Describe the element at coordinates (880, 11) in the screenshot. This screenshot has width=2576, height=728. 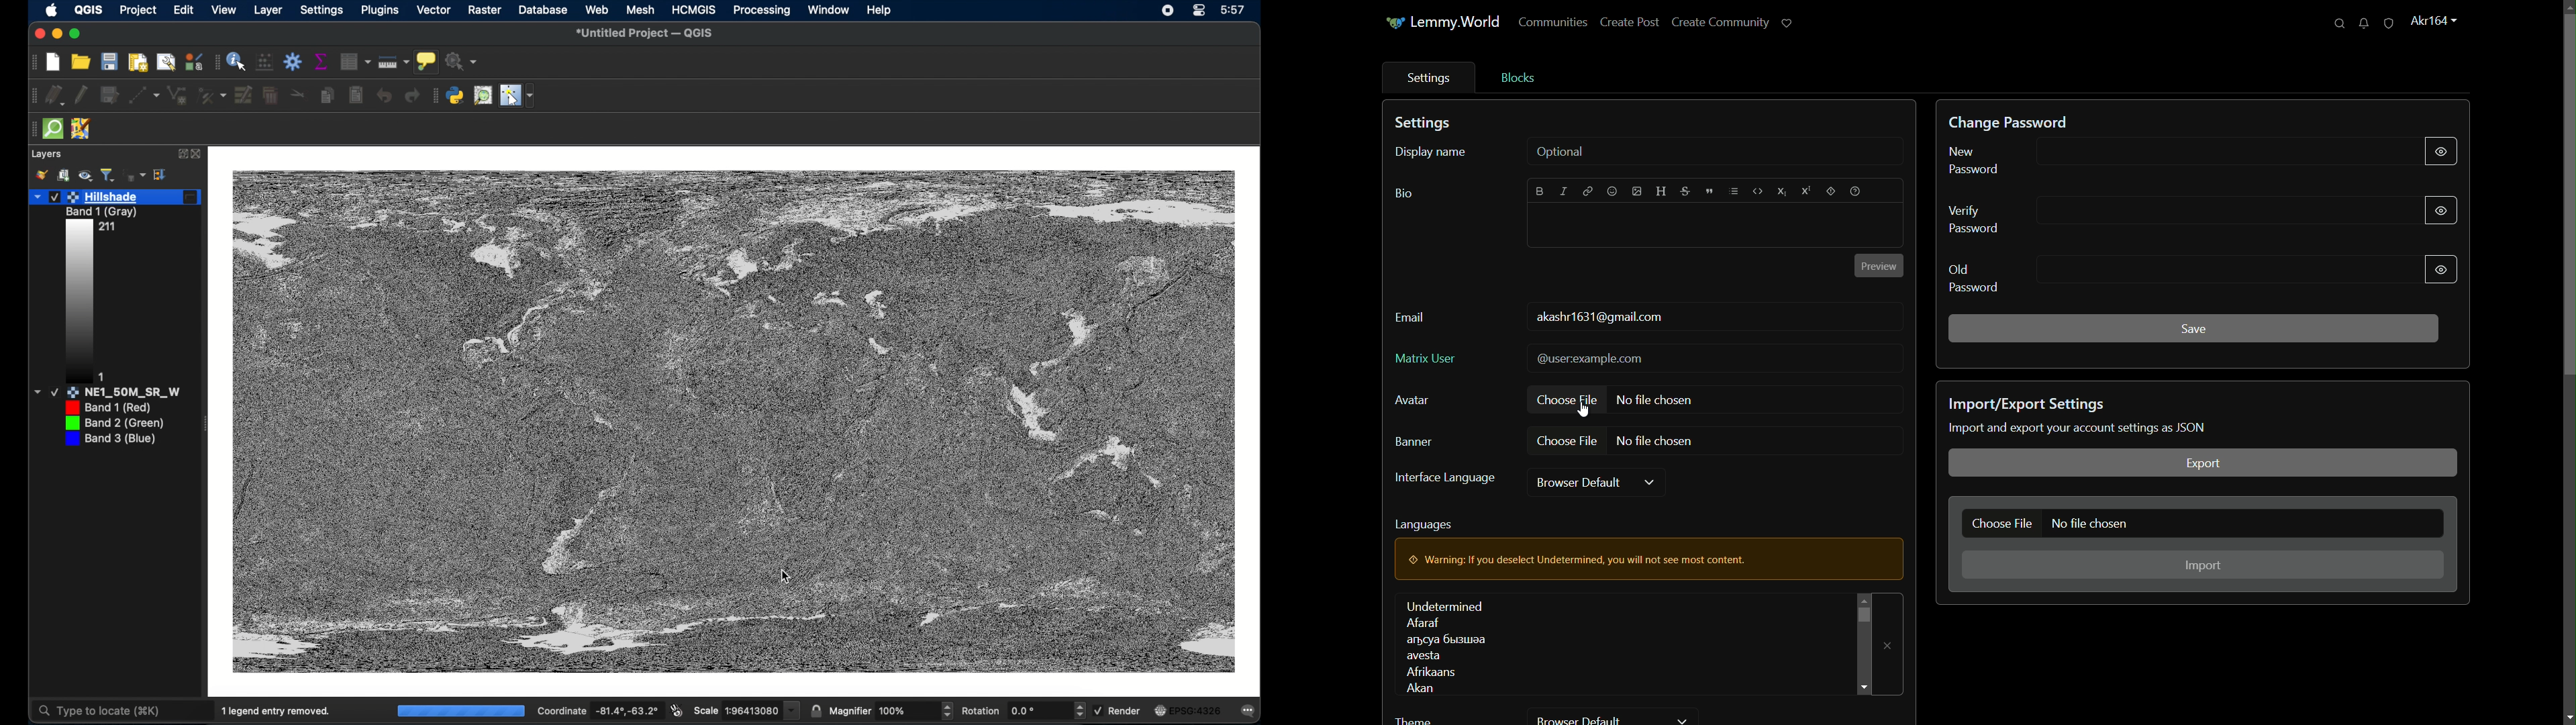
I see `help` at that location.